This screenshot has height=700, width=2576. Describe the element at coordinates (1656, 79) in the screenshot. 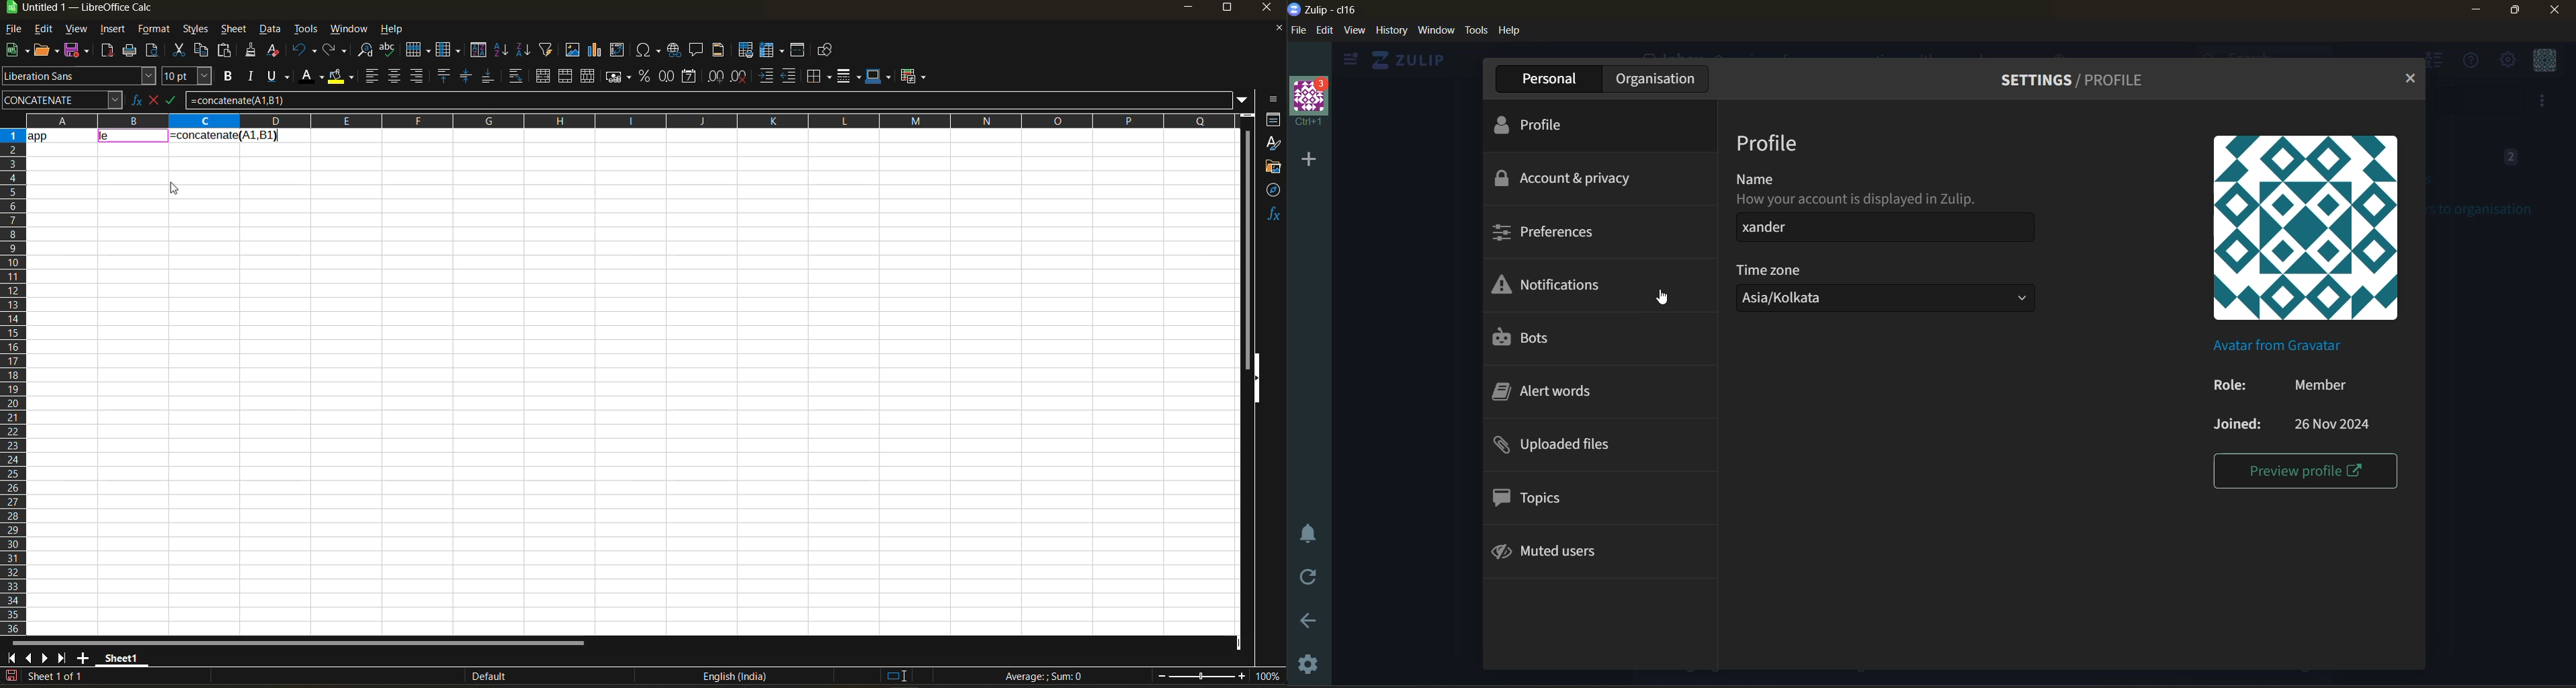

I see `organisation` at that location.